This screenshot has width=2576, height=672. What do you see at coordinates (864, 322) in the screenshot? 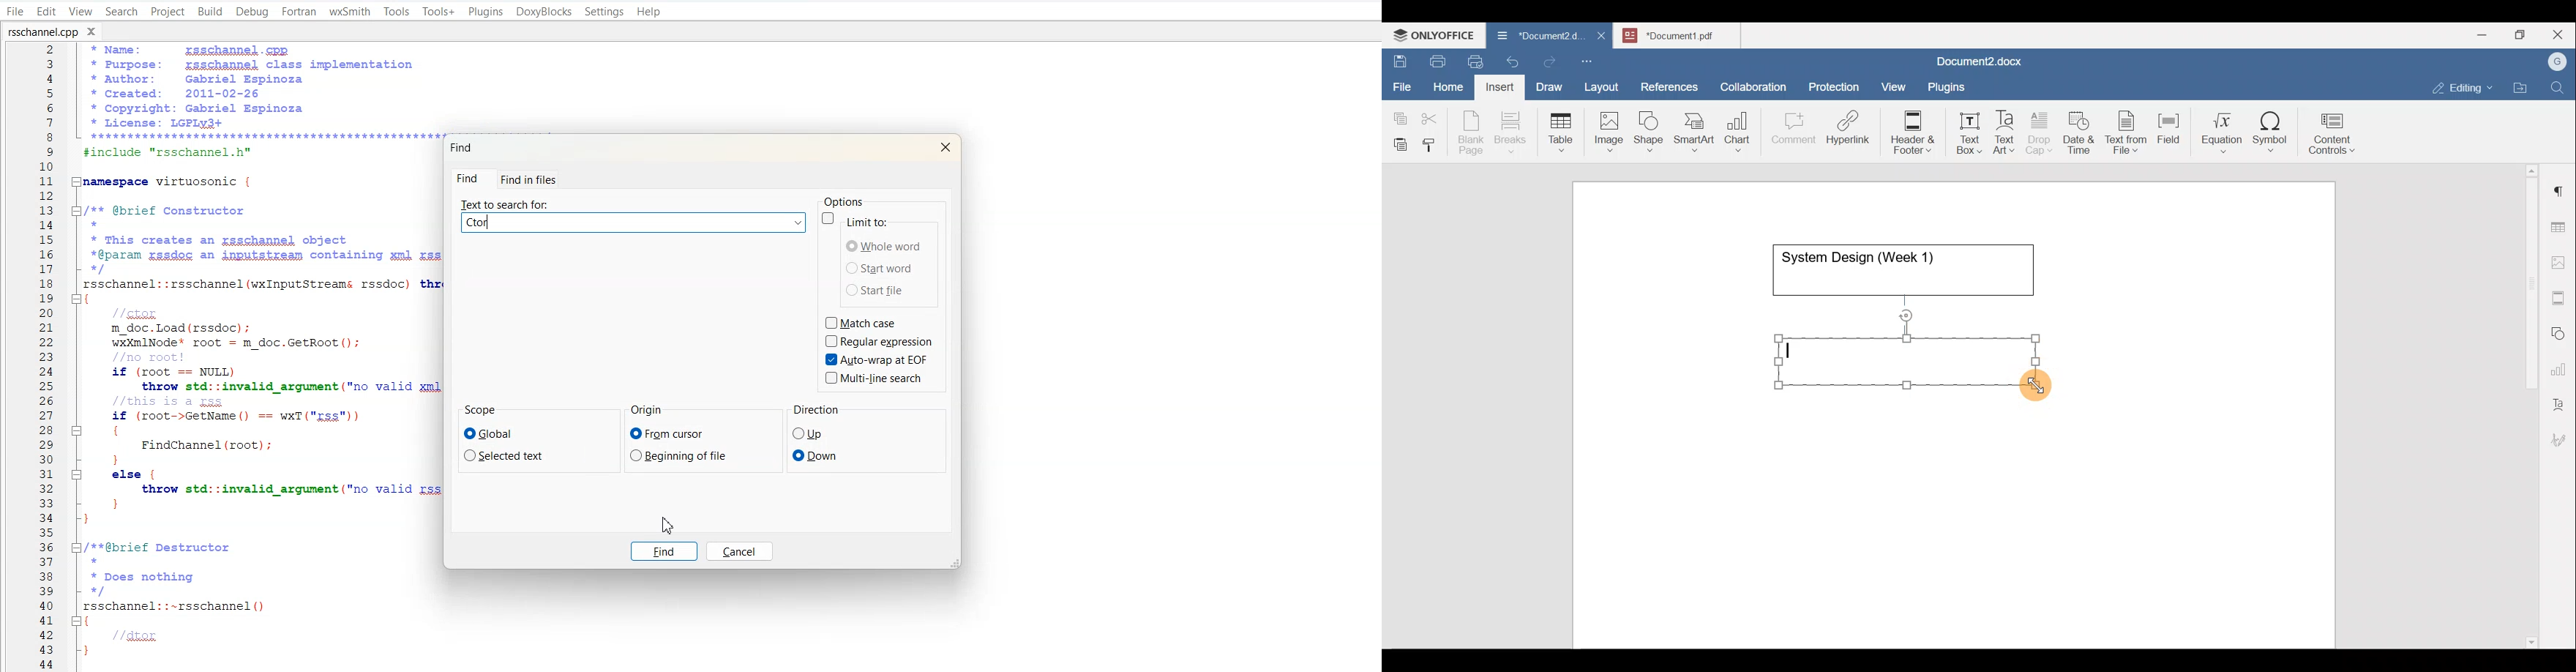
I see `Match case` at bounding box center [864, 322].